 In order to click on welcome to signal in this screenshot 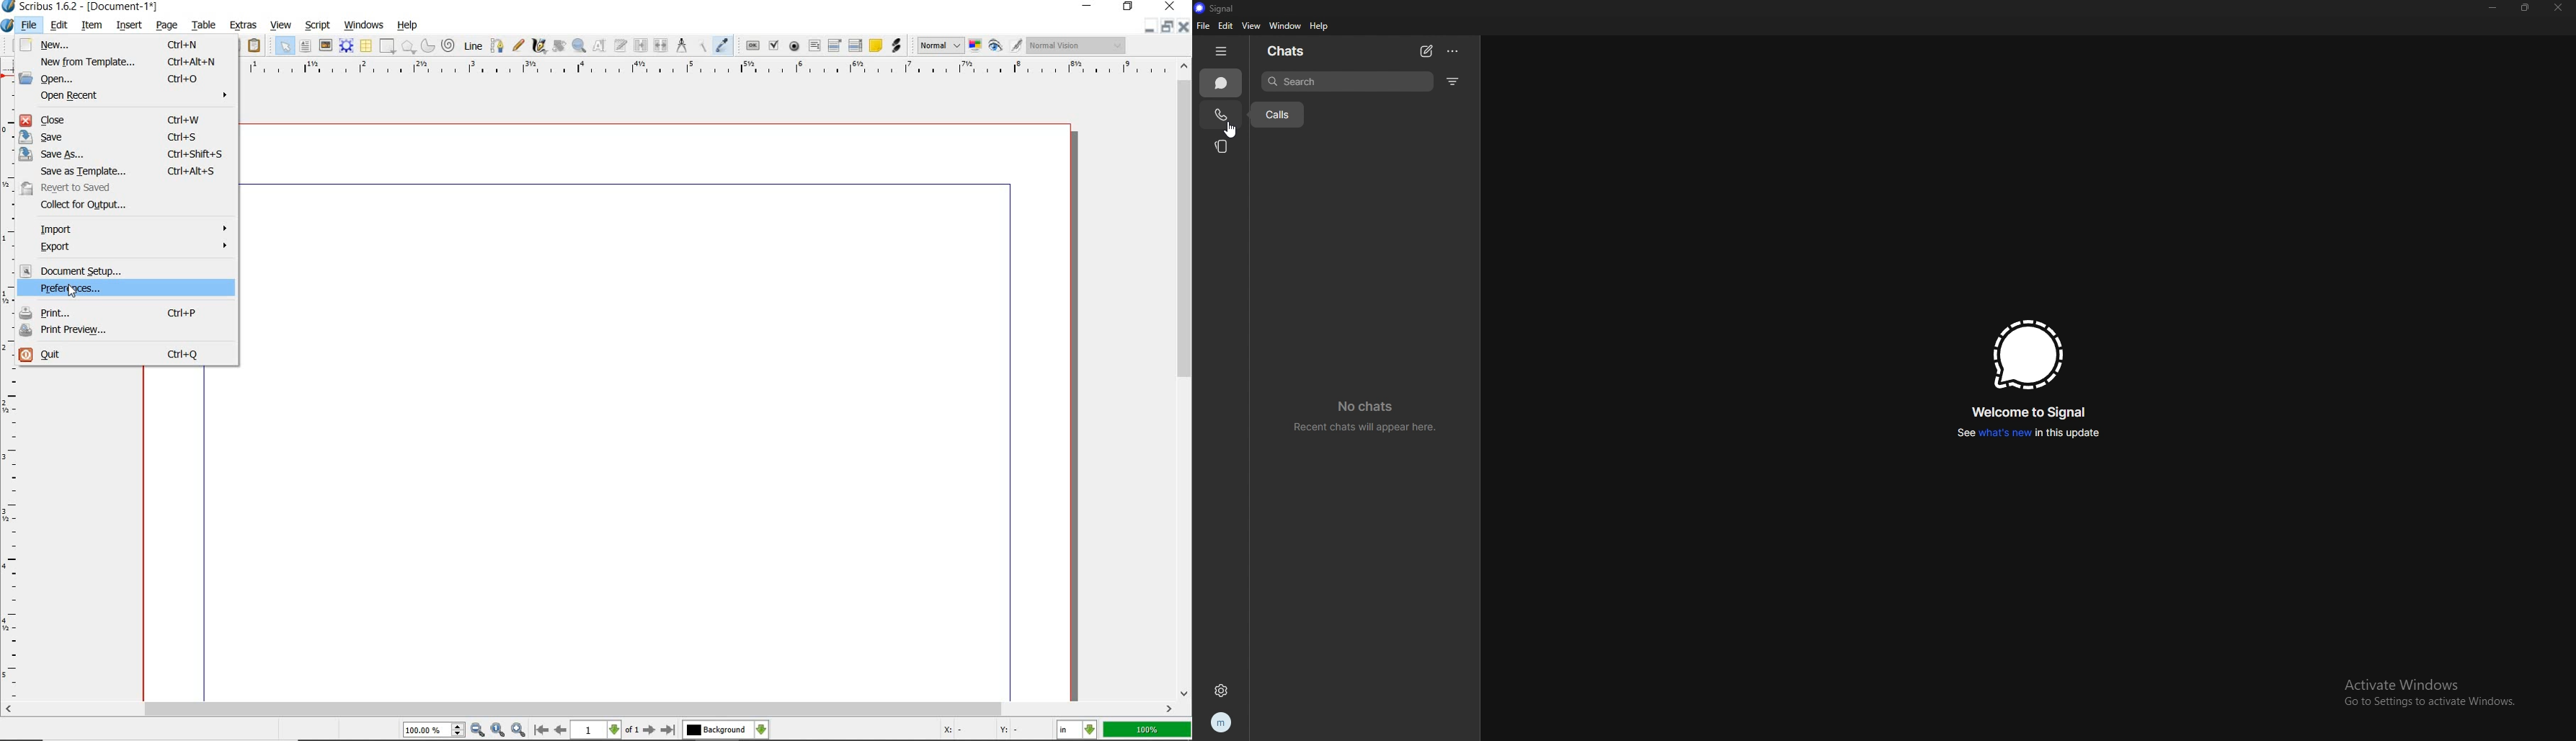, I will do `click(2031, 409)`.